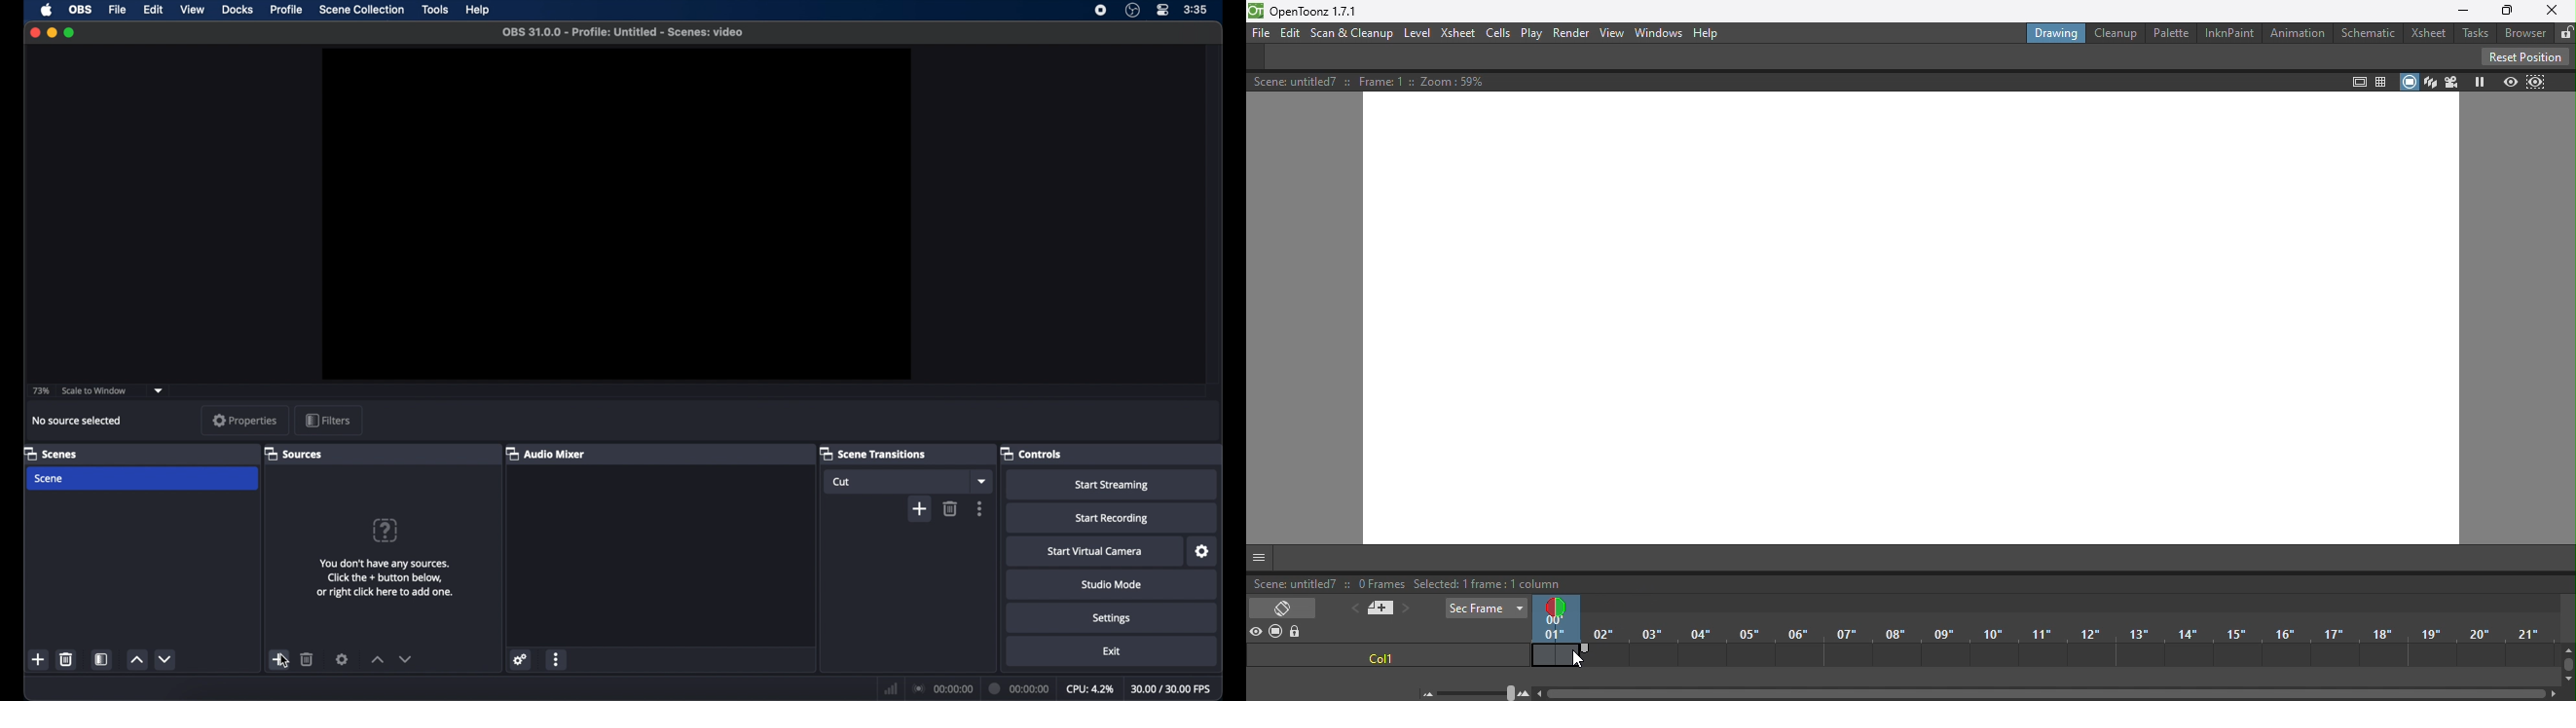 This screenshot has height=728, width=2576. Describe the element at coordinates (50, 478) in the screenshot. I see `Scene` at that location.